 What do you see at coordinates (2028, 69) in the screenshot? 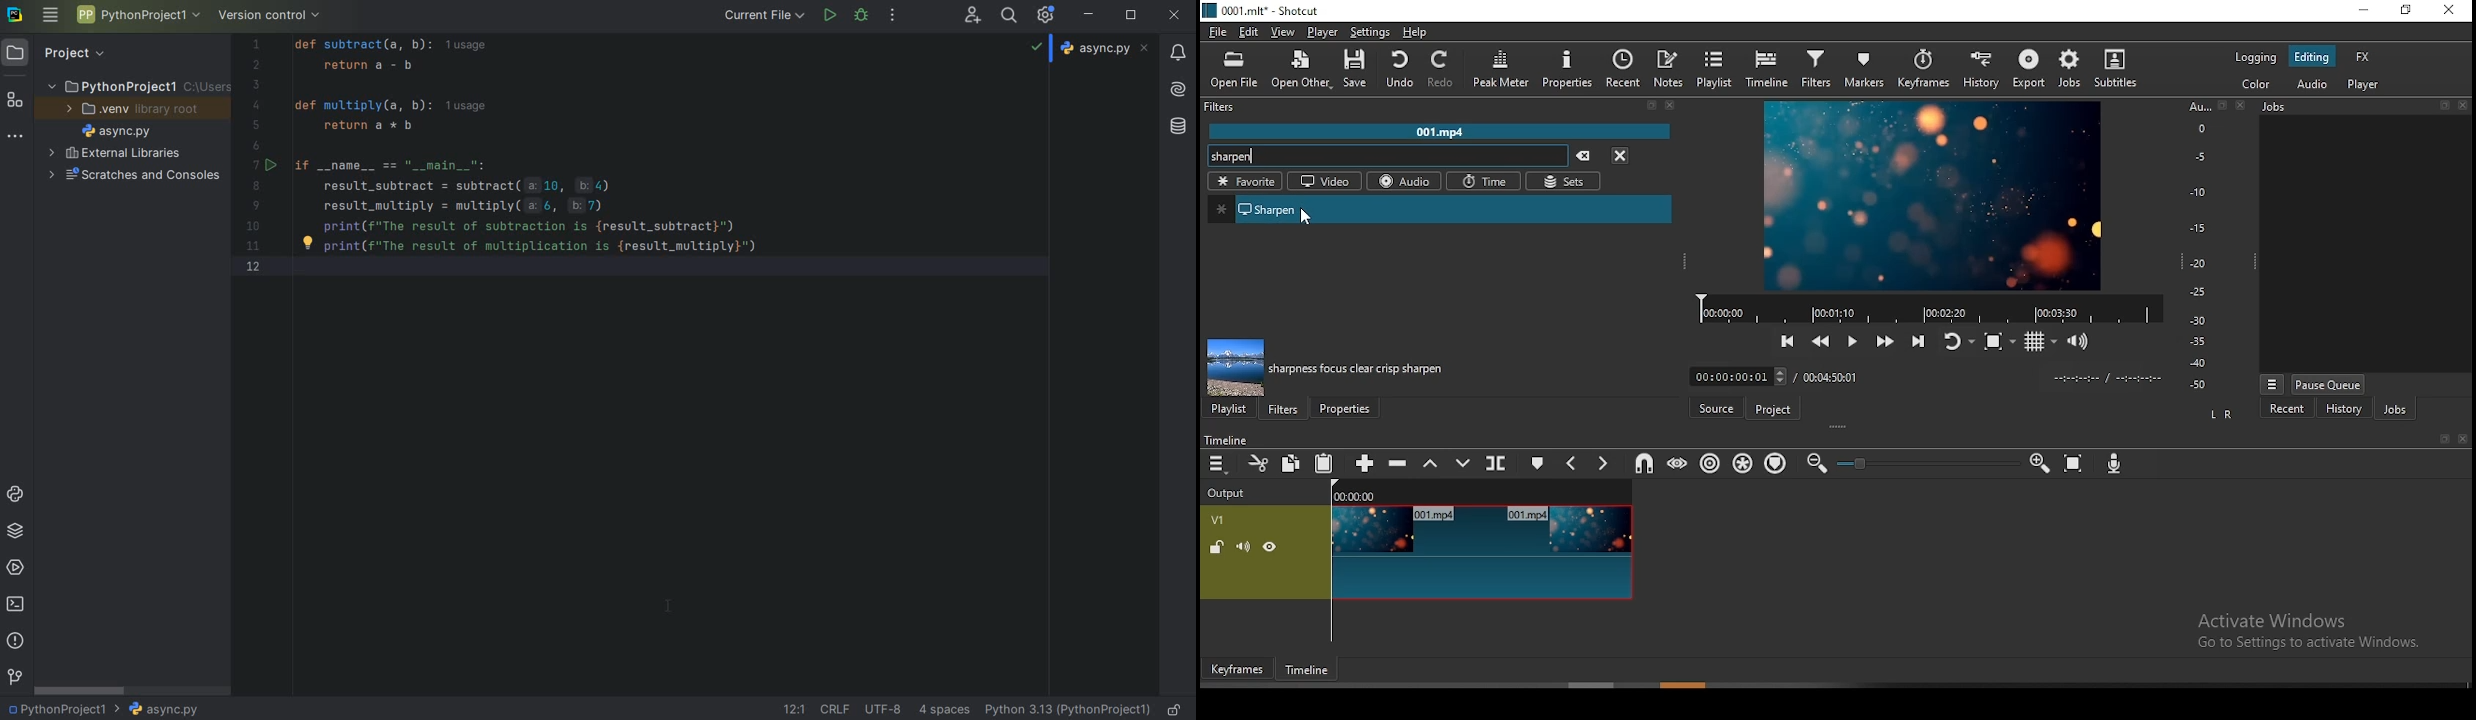
I see `export` at bounding box center [2028, 69].